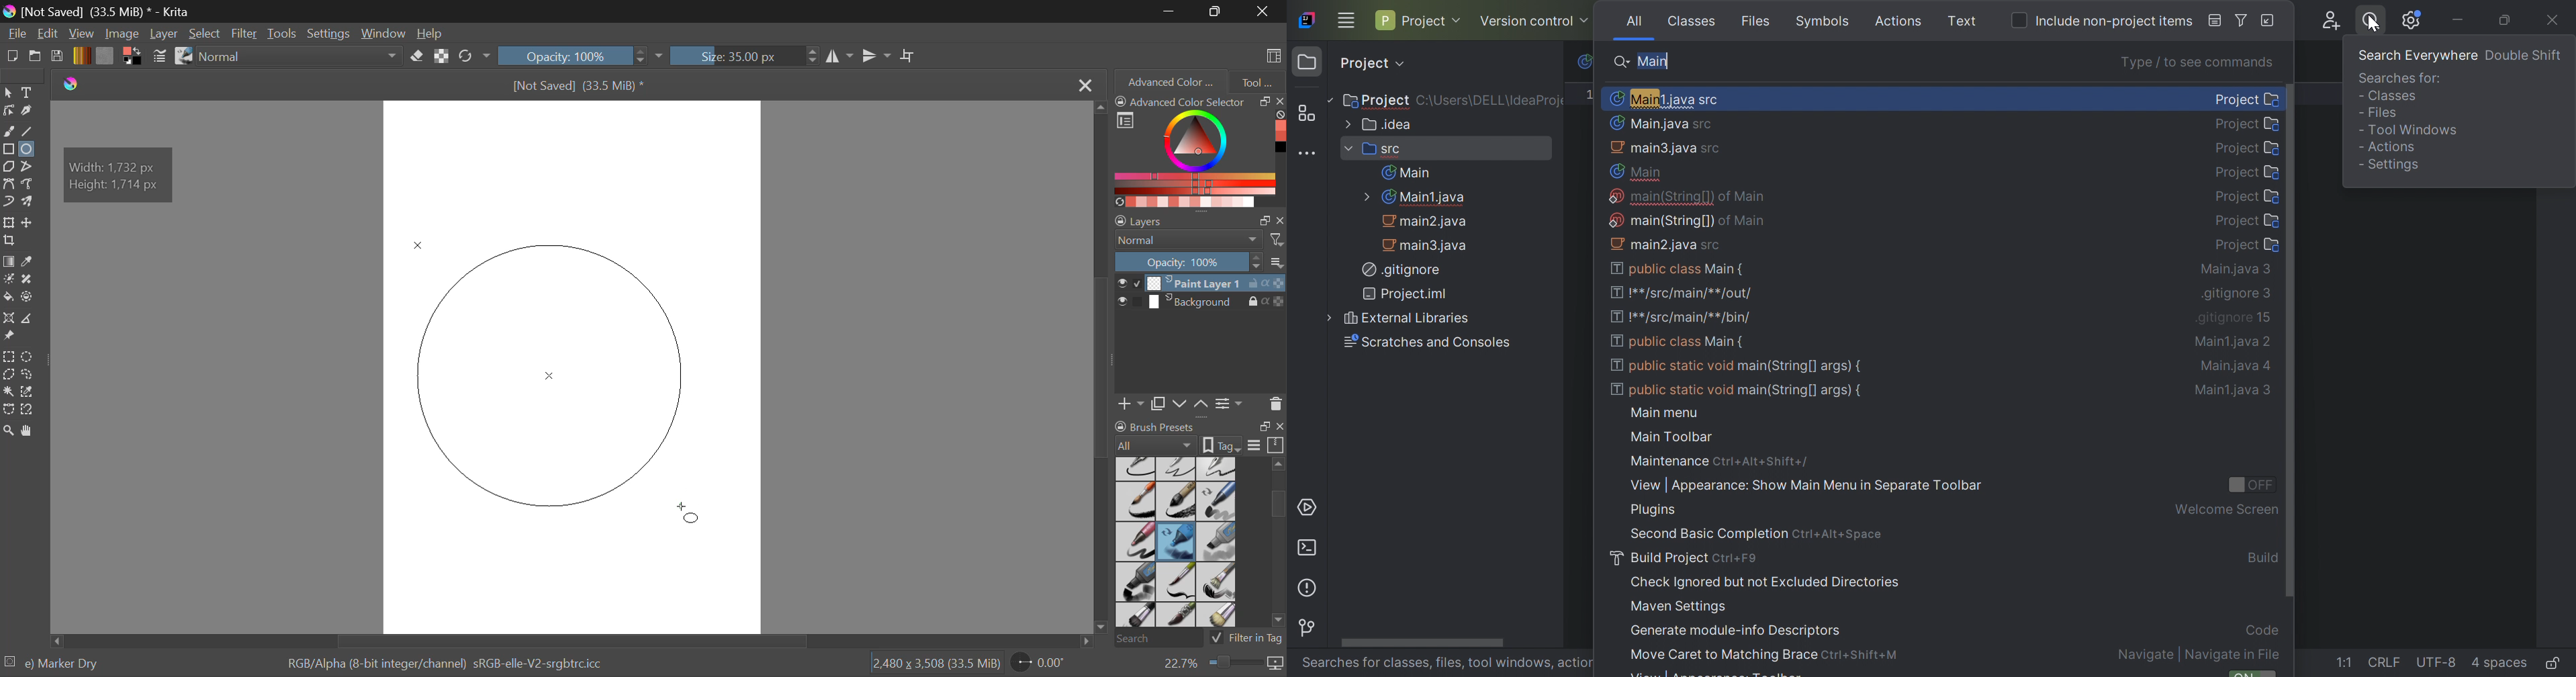 The width and height of the screenshot is (2576, 700). Describe the element at coordinates (1220, 616) in the screenshot. I see `Birstles-5 Plain` at that location.